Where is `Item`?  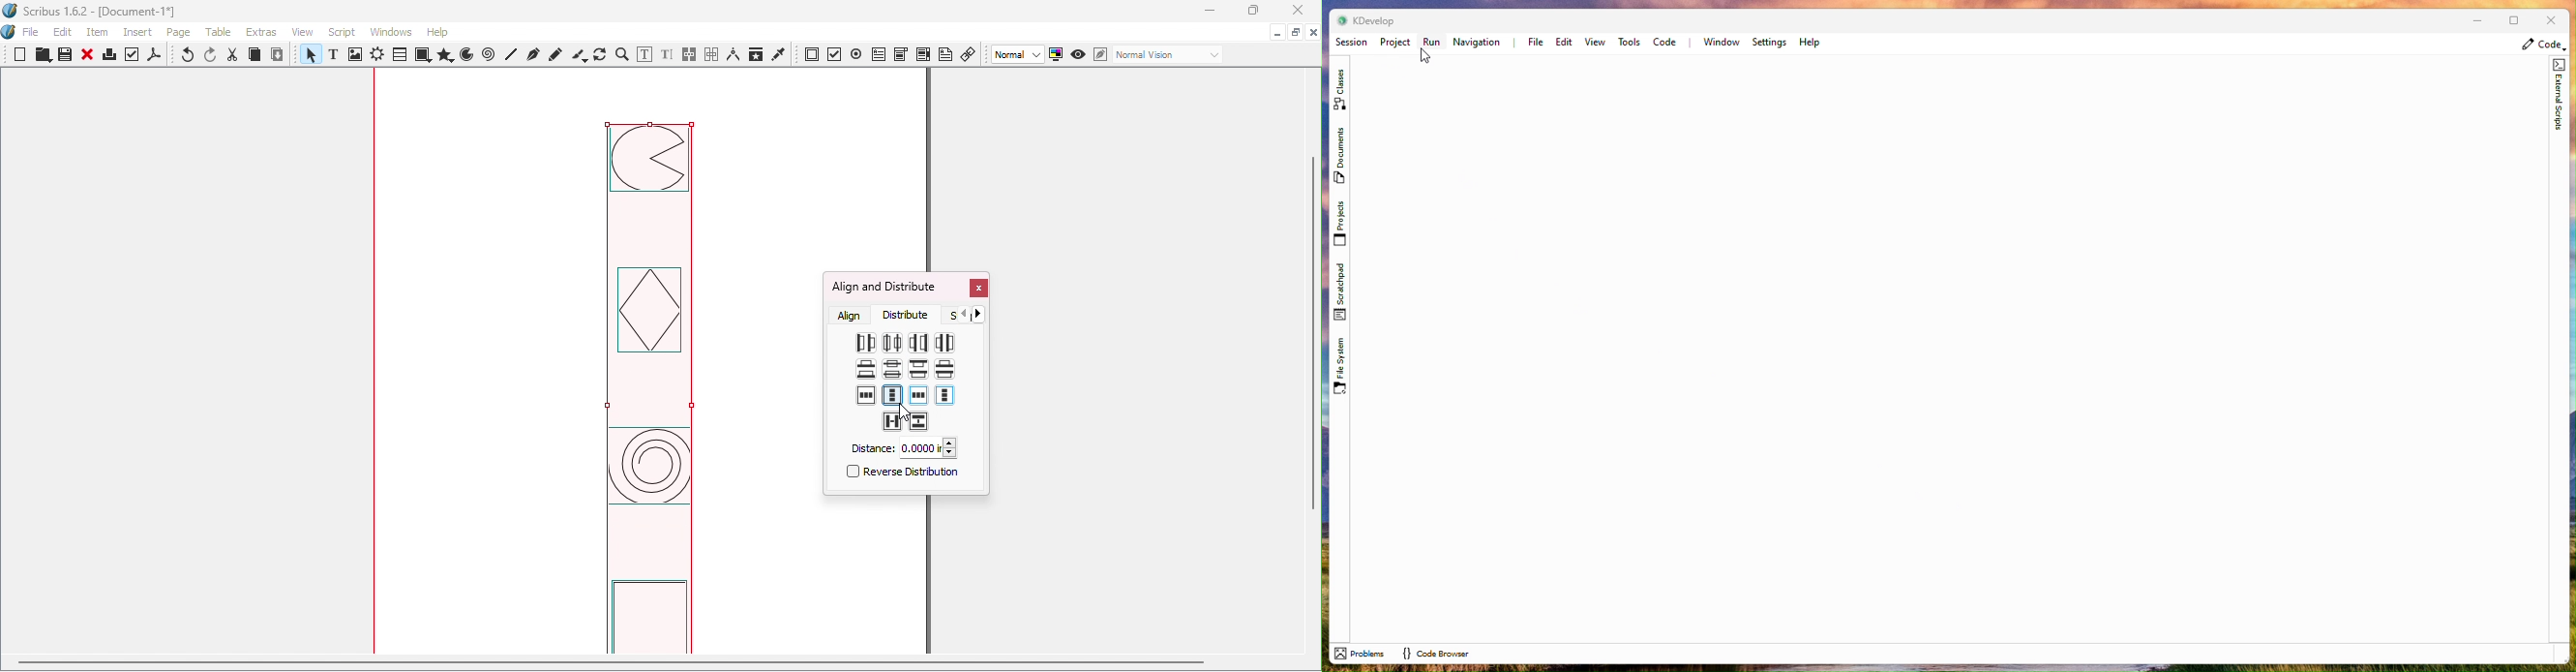 Item is located at coordinates (99, 33).